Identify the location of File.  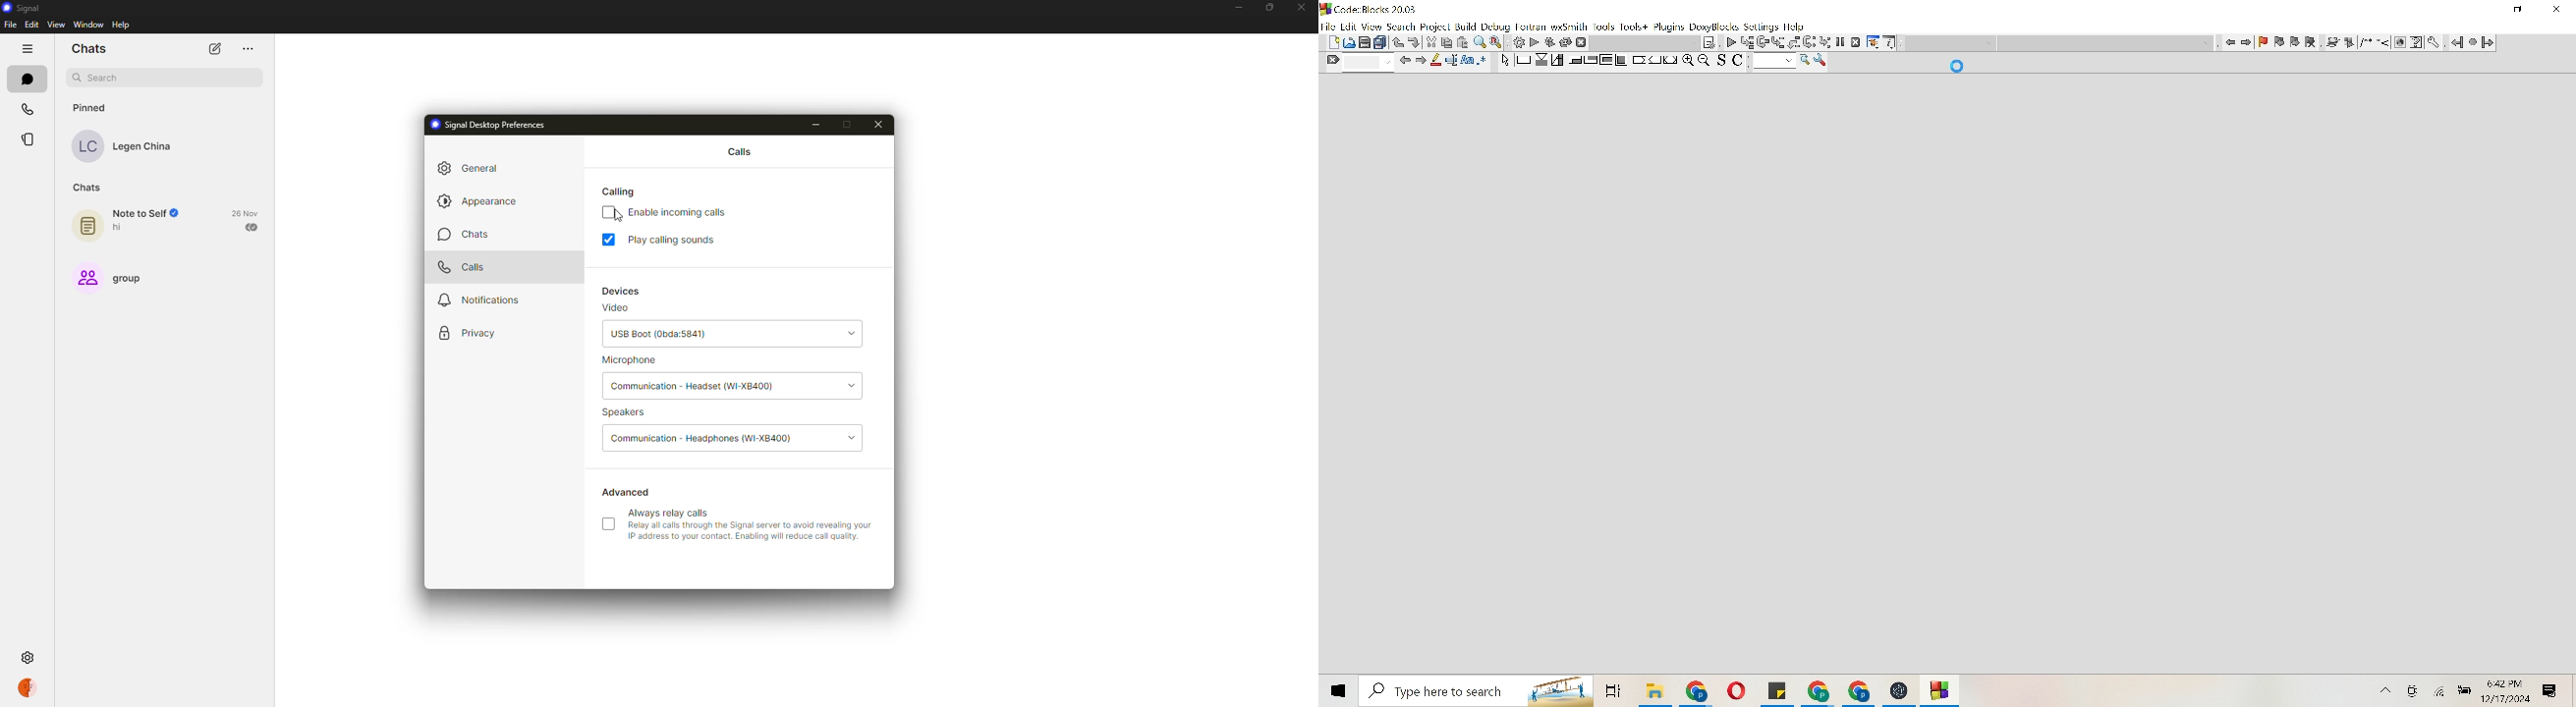
(1899, 691).